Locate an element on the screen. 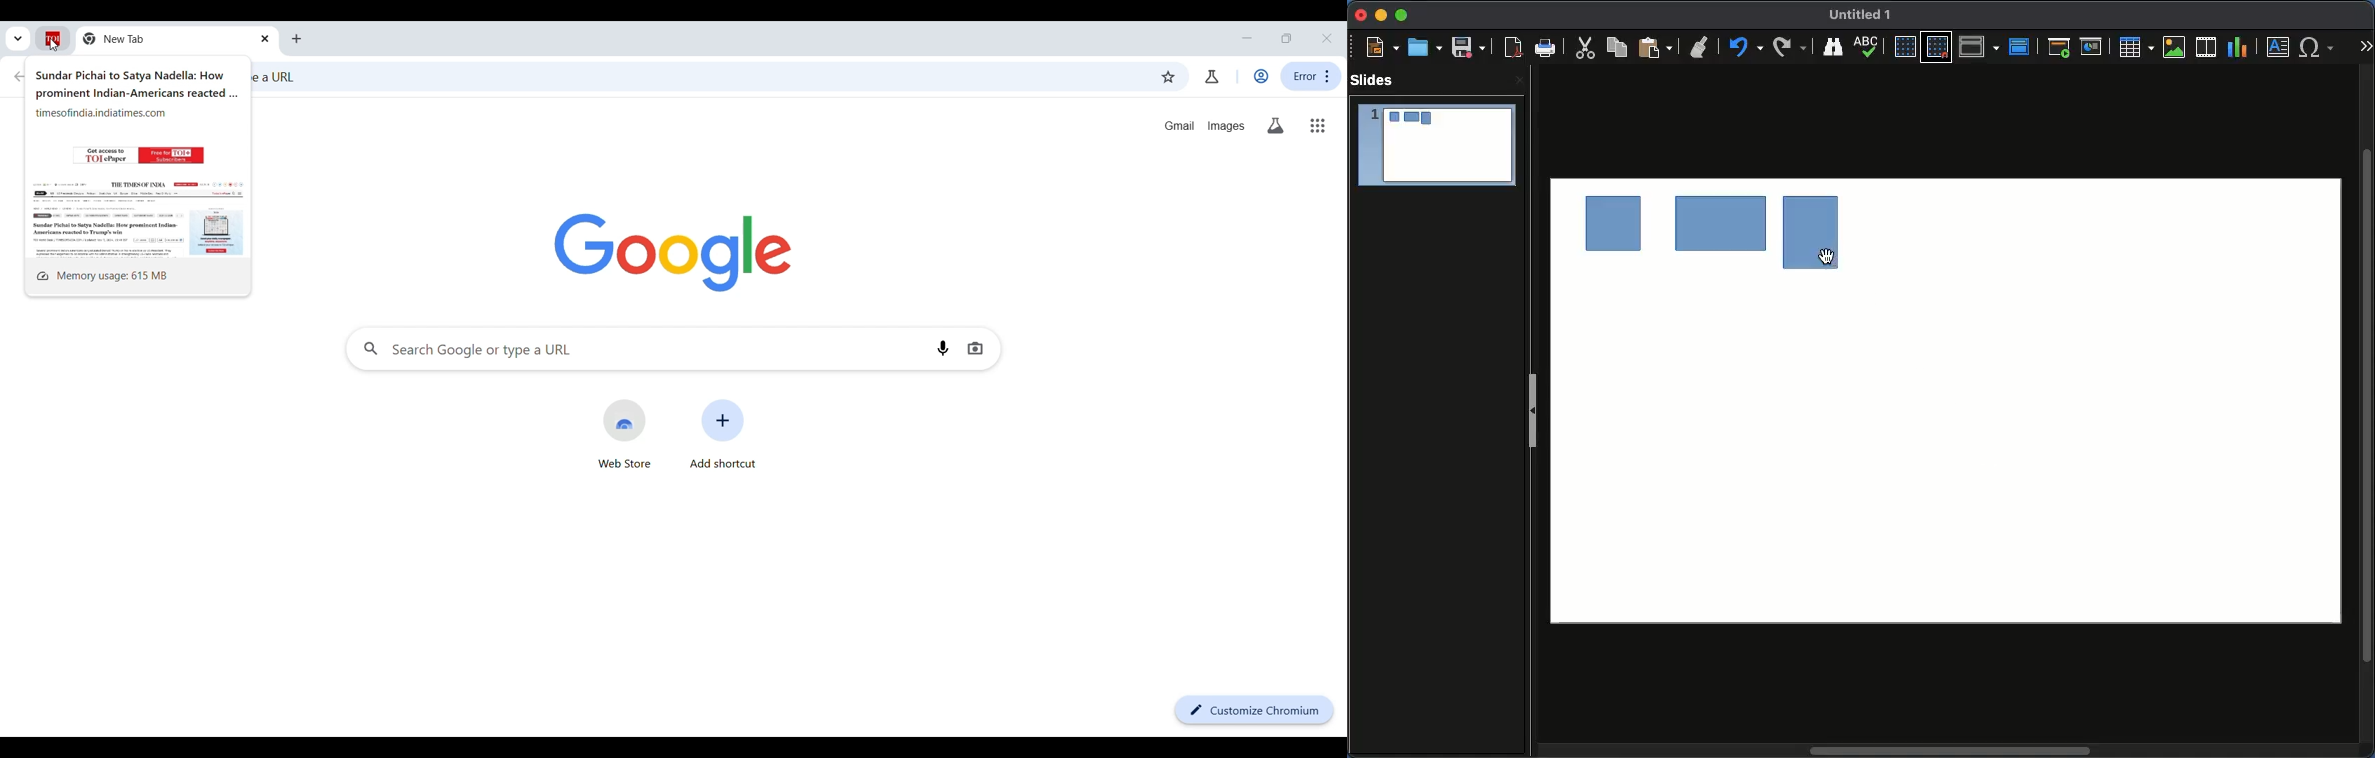  Start from current slide is located at coordinates (2092, 48).